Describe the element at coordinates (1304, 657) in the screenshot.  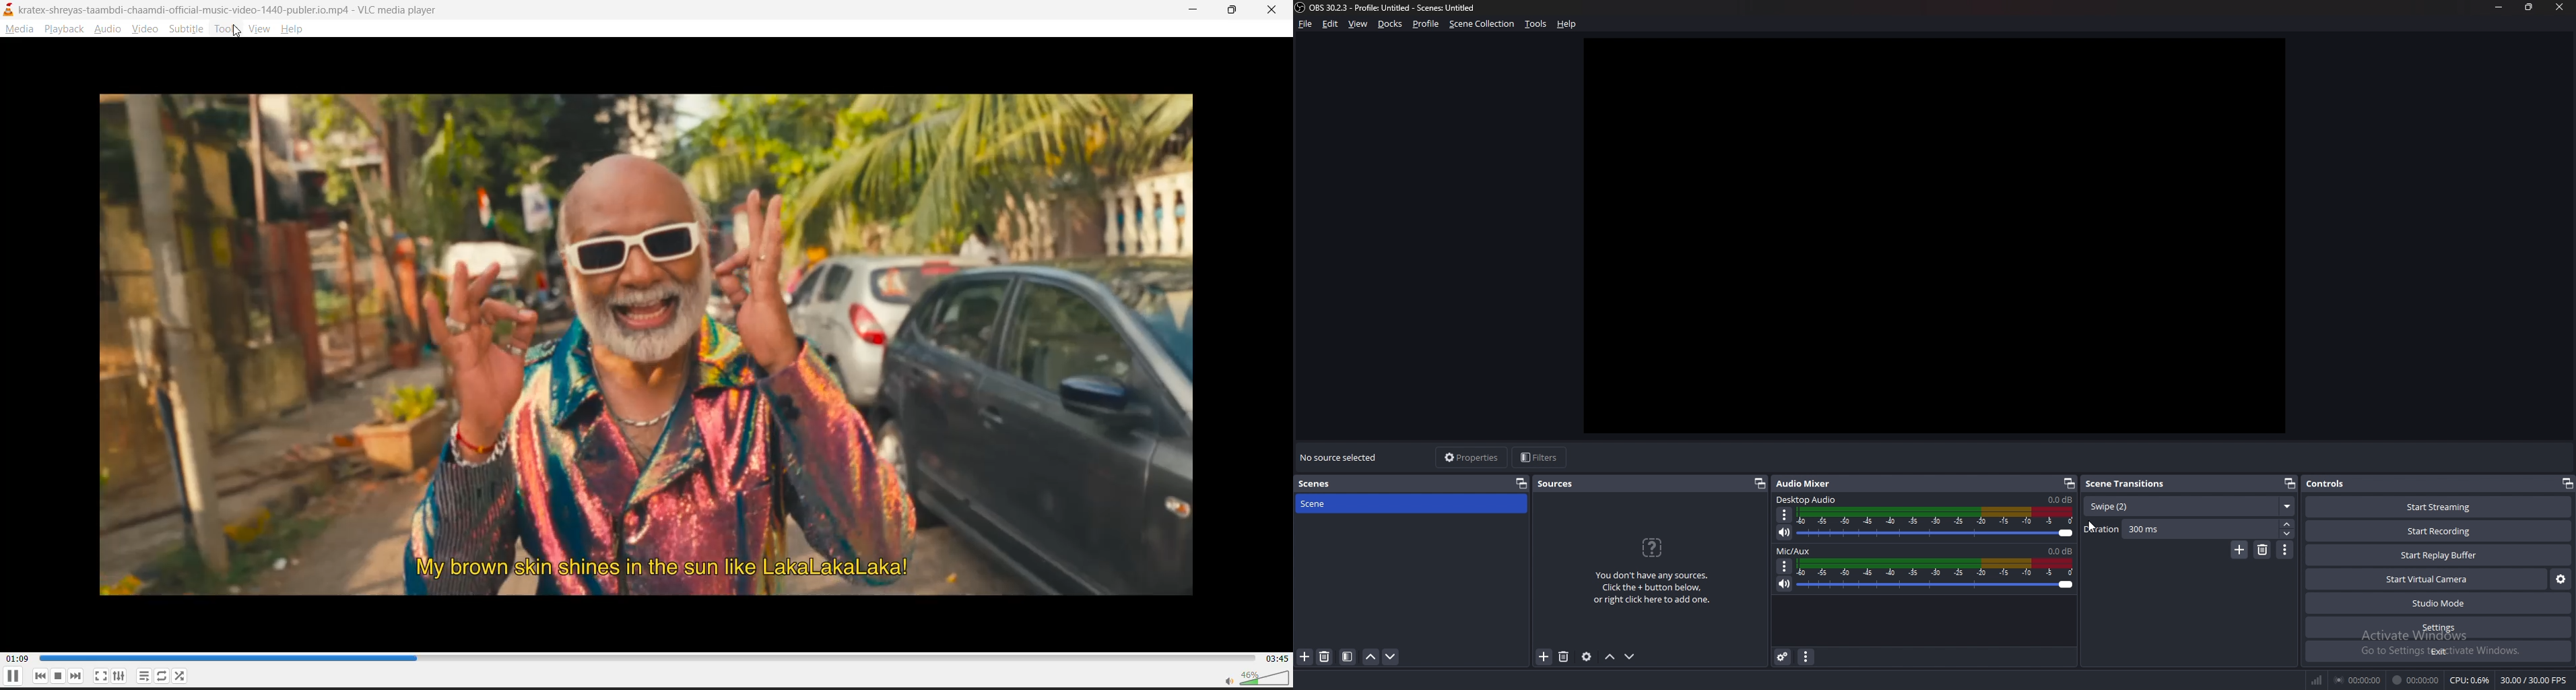
I see `add scene` at that location.